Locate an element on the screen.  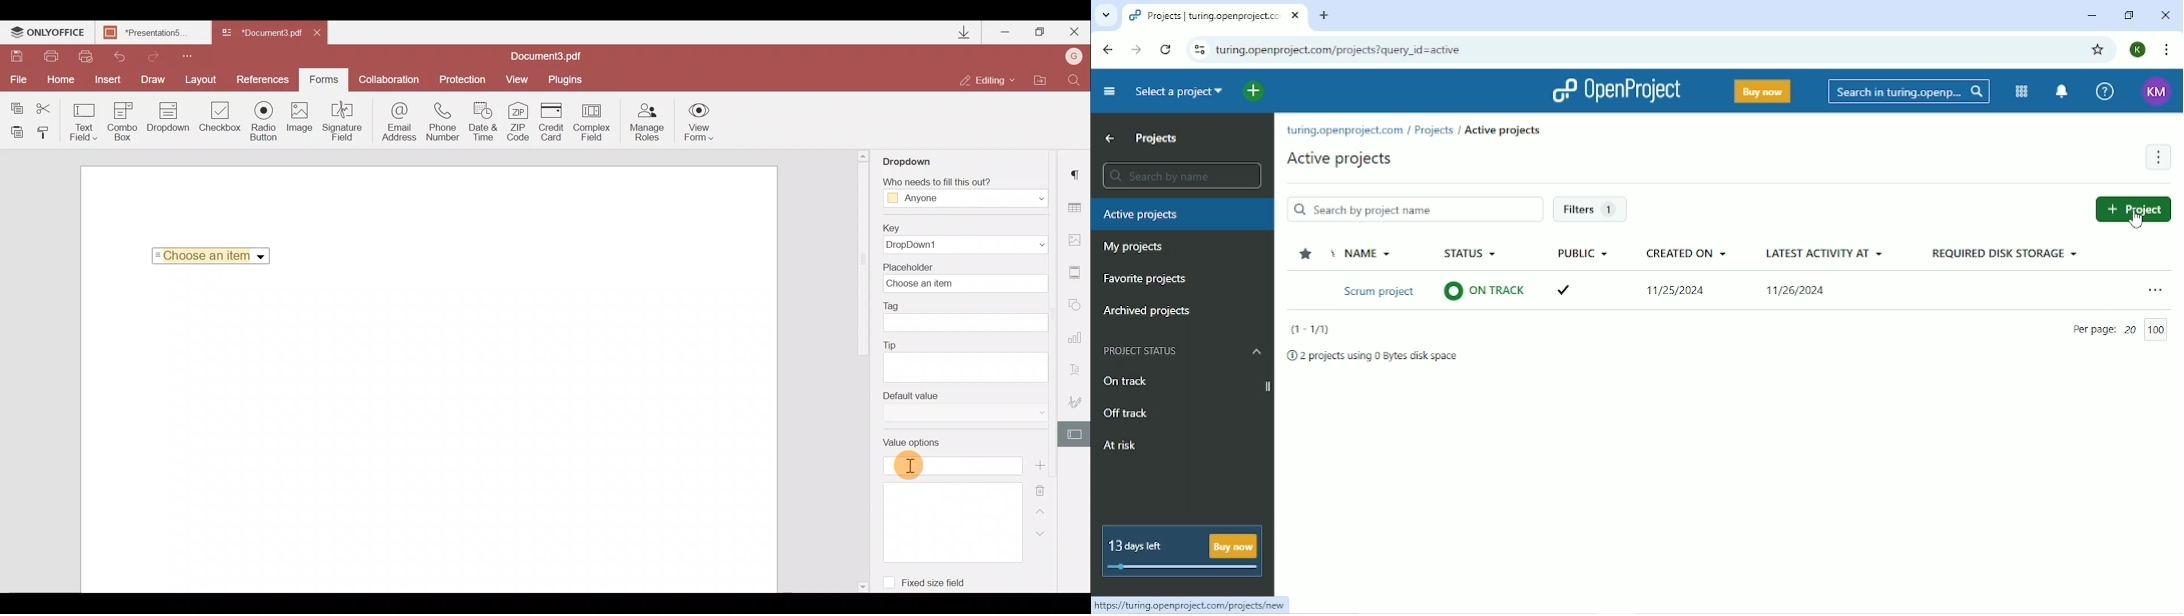
cursor is located at coordinates (2137, 214).